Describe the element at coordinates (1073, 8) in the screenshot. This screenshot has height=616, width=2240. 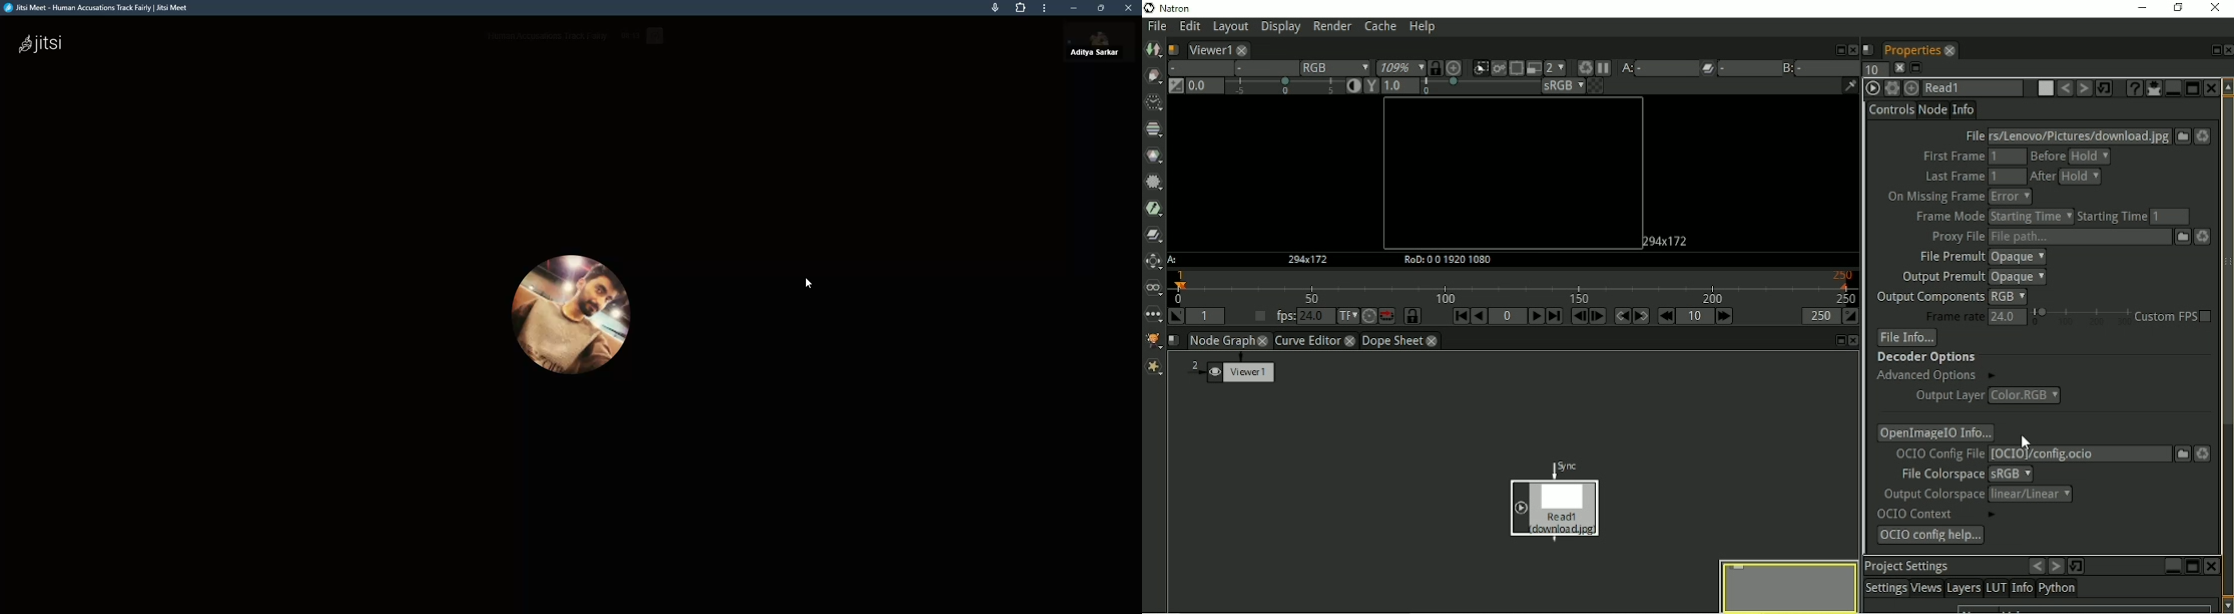
I see `minimize` at that location.